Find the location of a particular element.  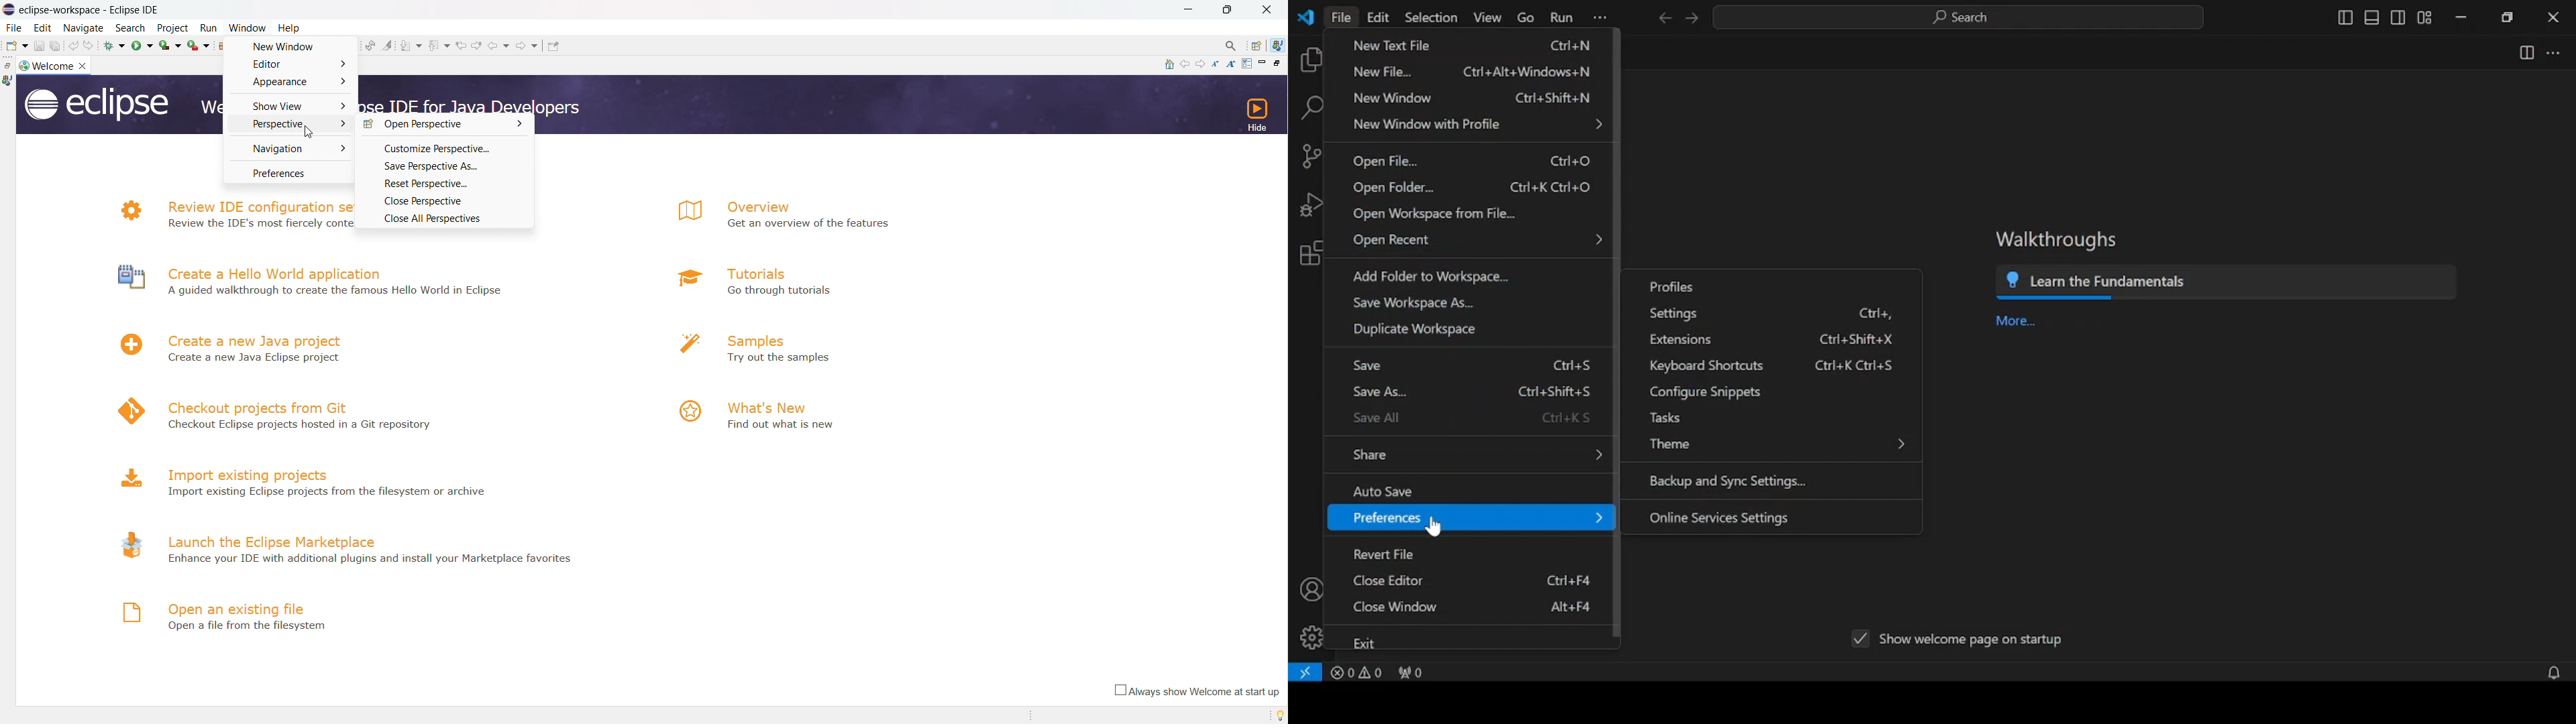

next edit location is located at coordinates (478, 45).